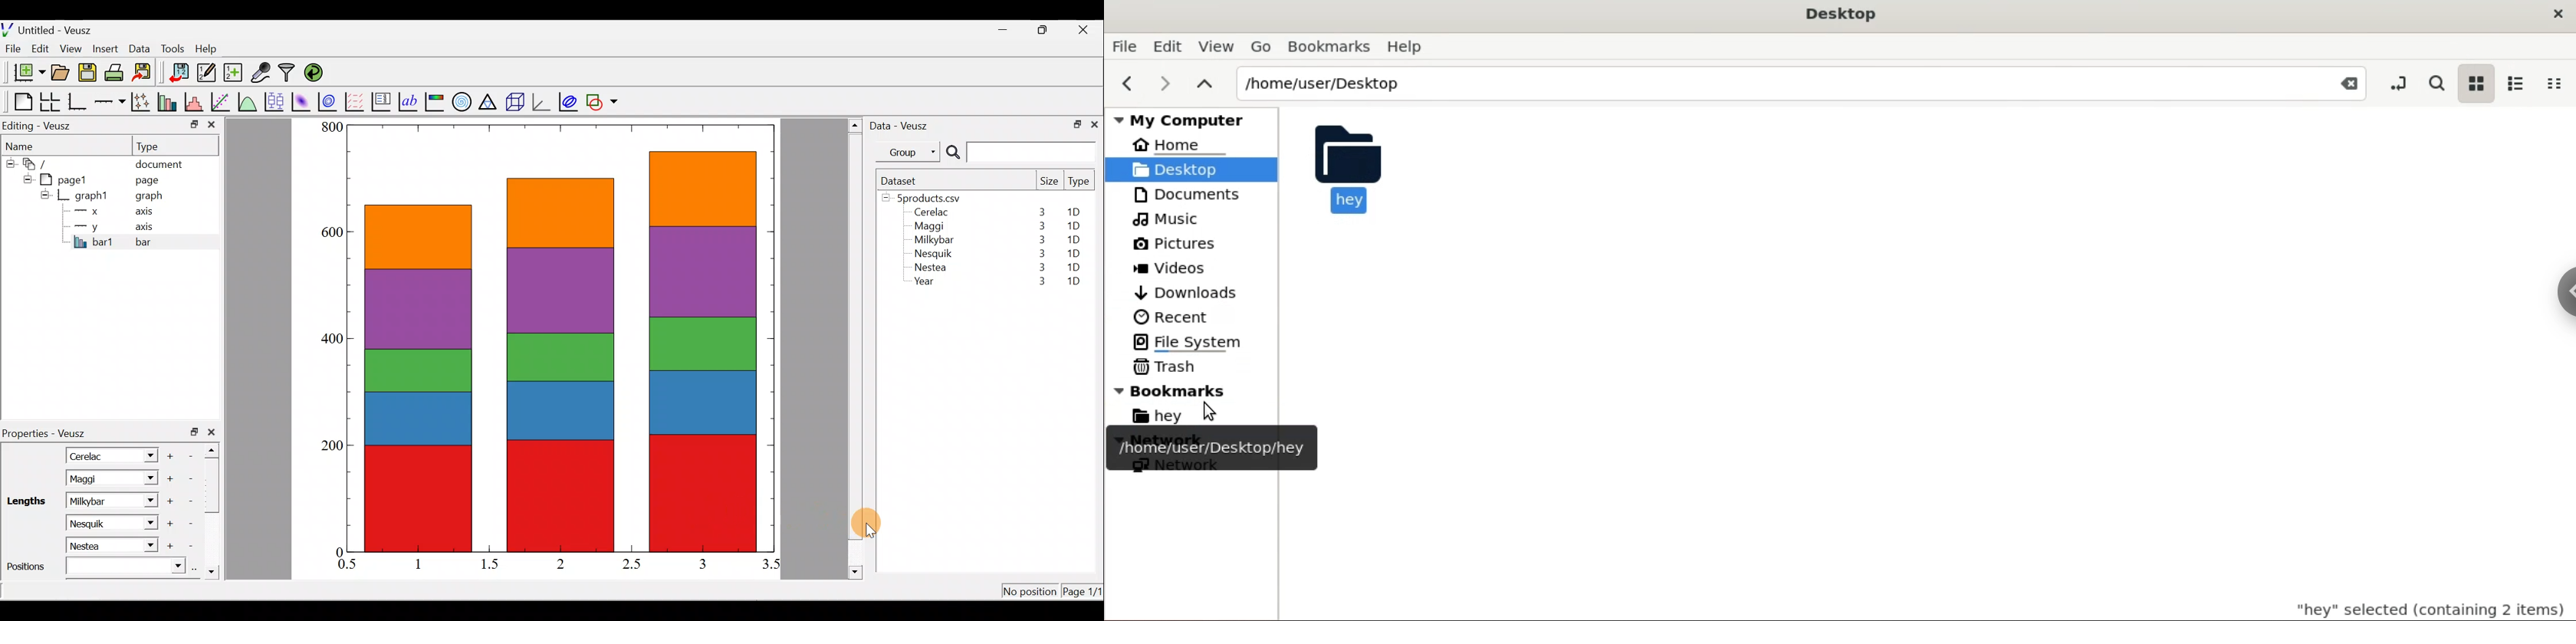  Describe the element at coordinates (97, 478) in the screenshot. I see `Maggi` at that location.